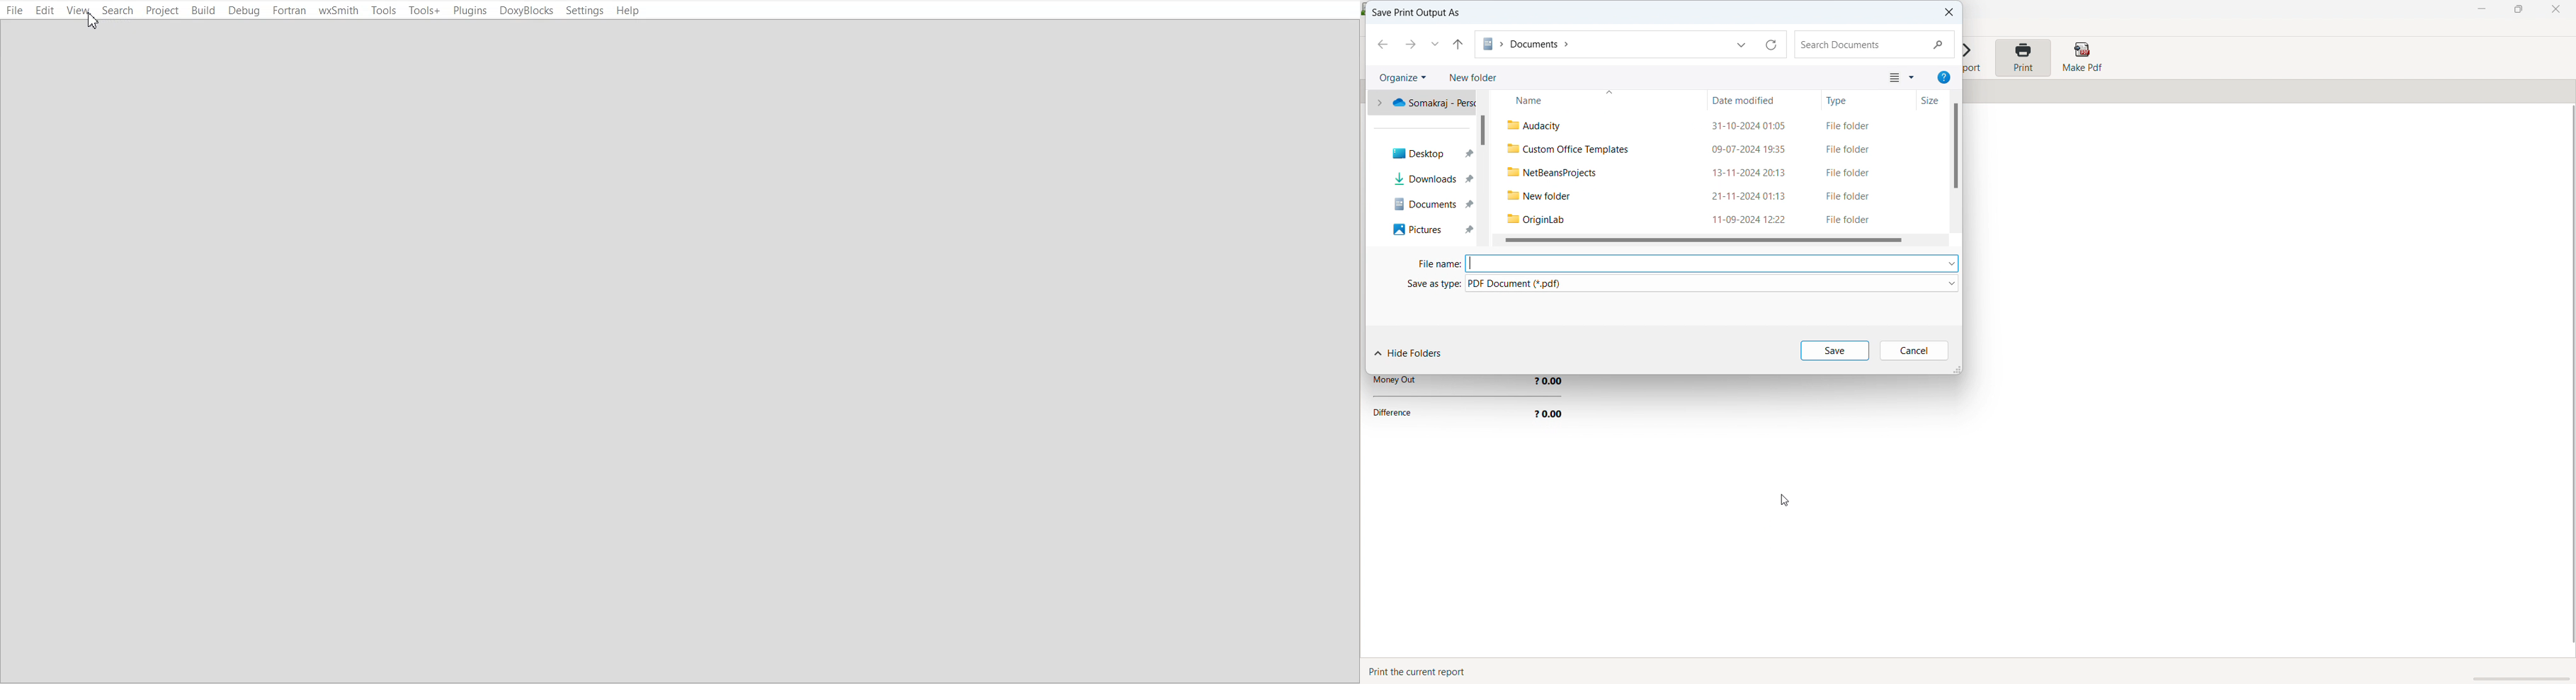 This screenshot has width=2576, height=700. Describe the element at coordinates (1421, 671) in the screenshot. I see `Print the current report` at that location.